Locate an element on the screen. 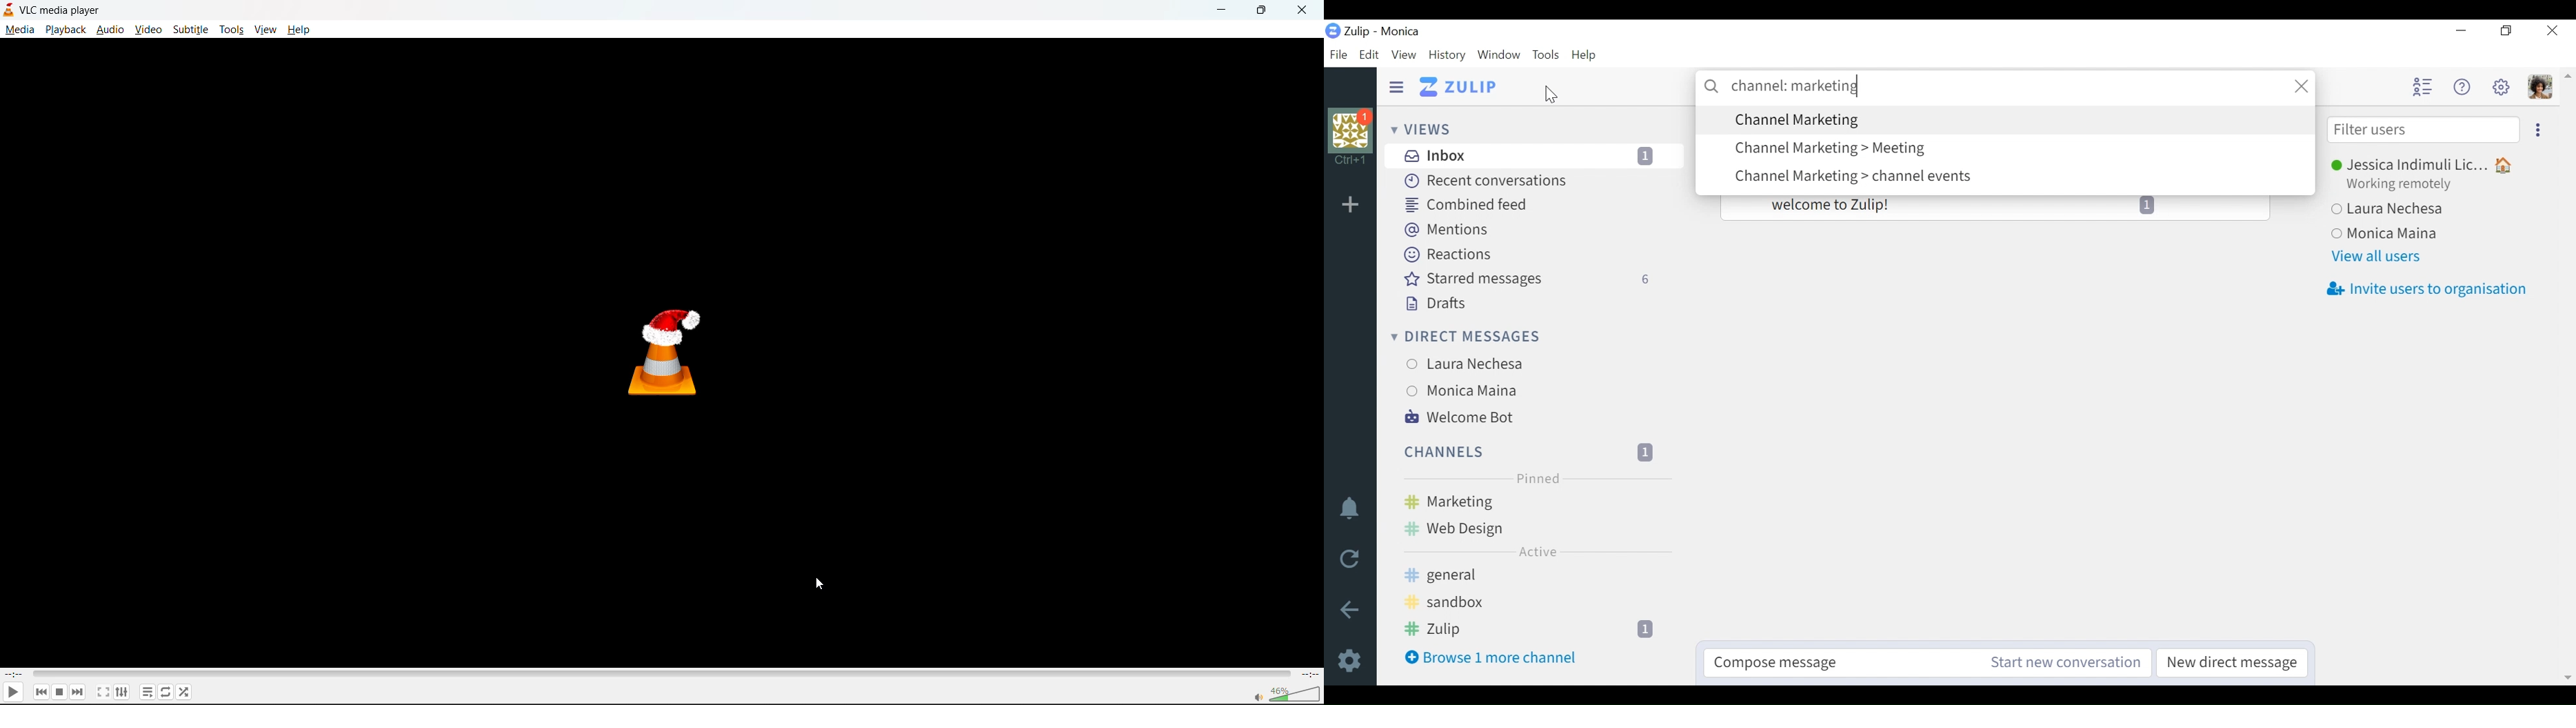 The height and width of the screenshot is (728, 2576). Combined feed is located at coordinates (1465, 206).